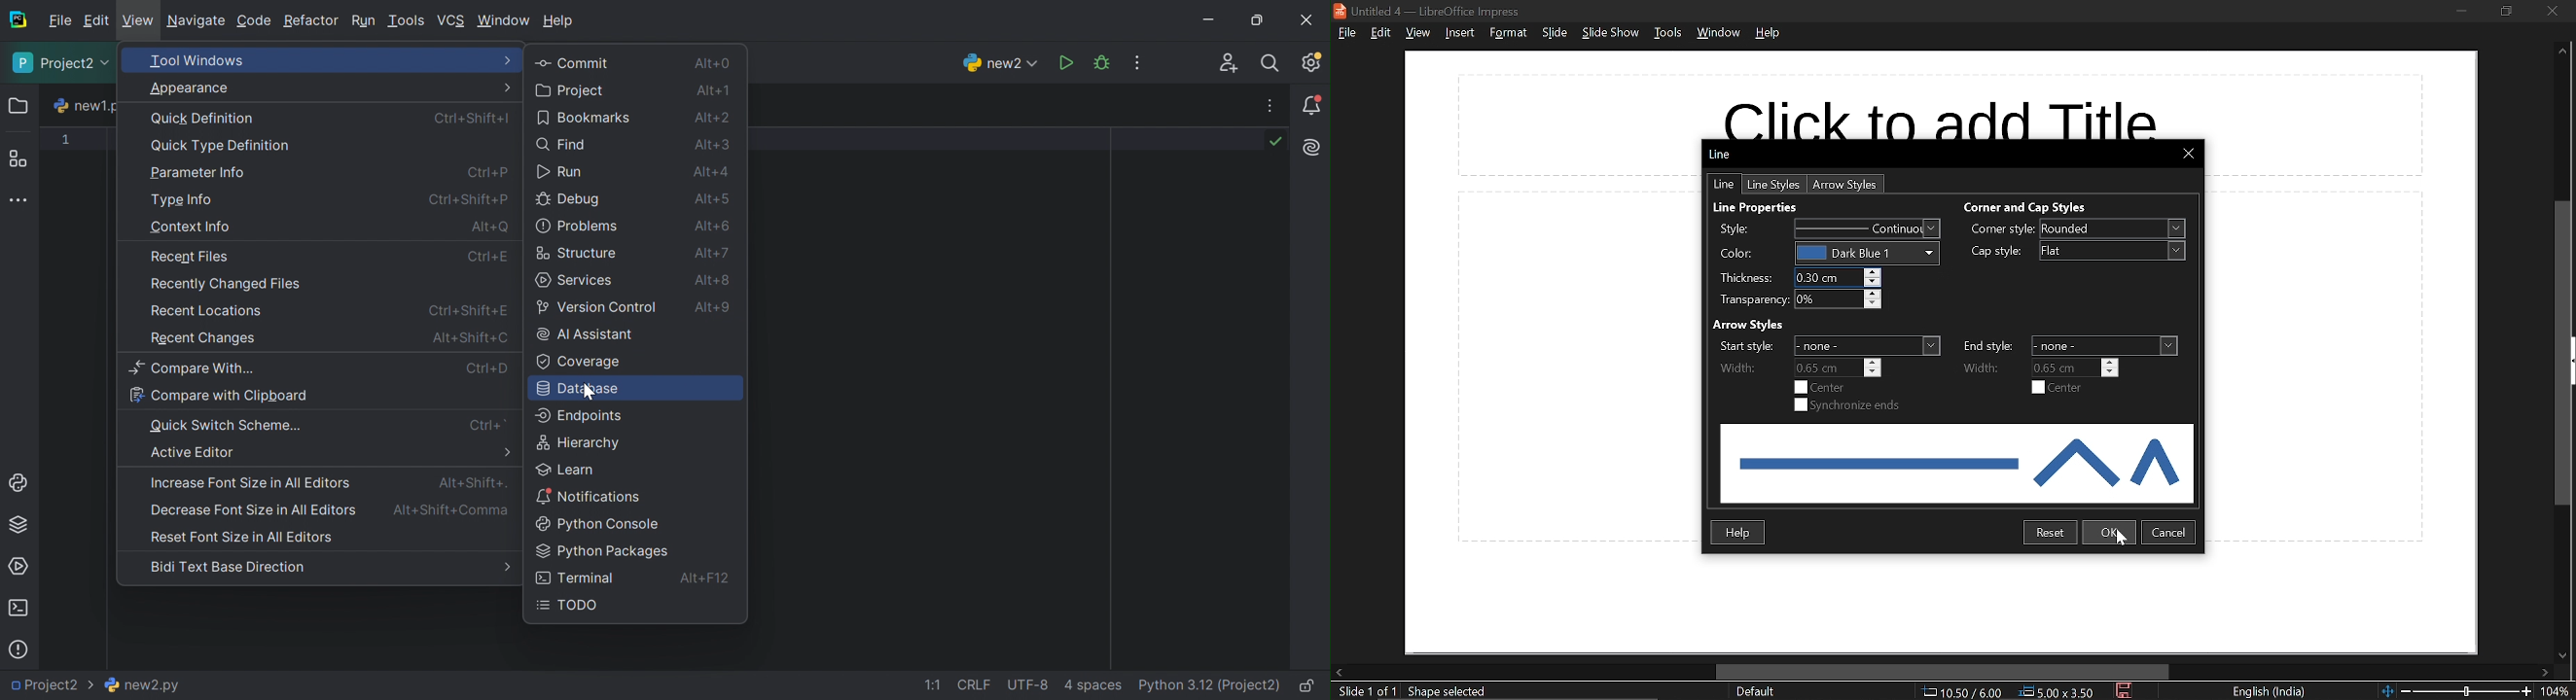  Describe the element at coordinates (1739, 534) in the screenshot. I see `help` at that location.